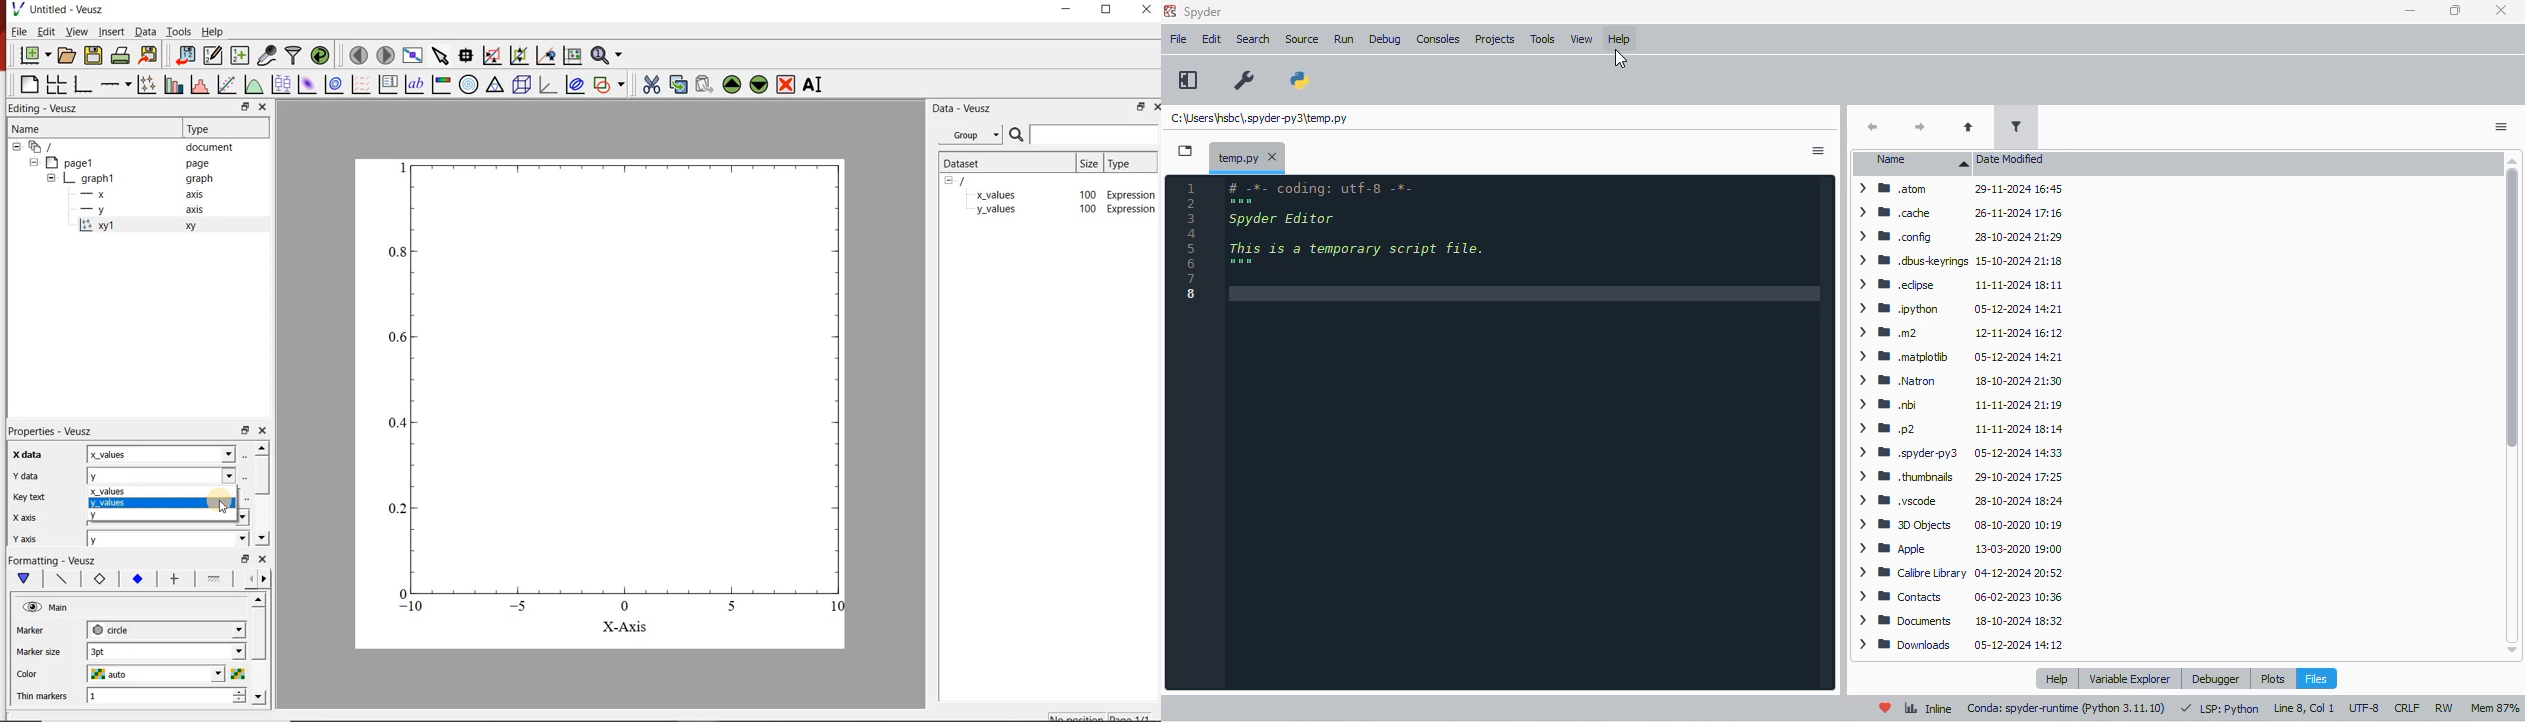 This screenshot has width=2548, height=728. Describe the element at coordinates (67, 9) in the screenshot. I see `Untitled - Veusz` at that location.